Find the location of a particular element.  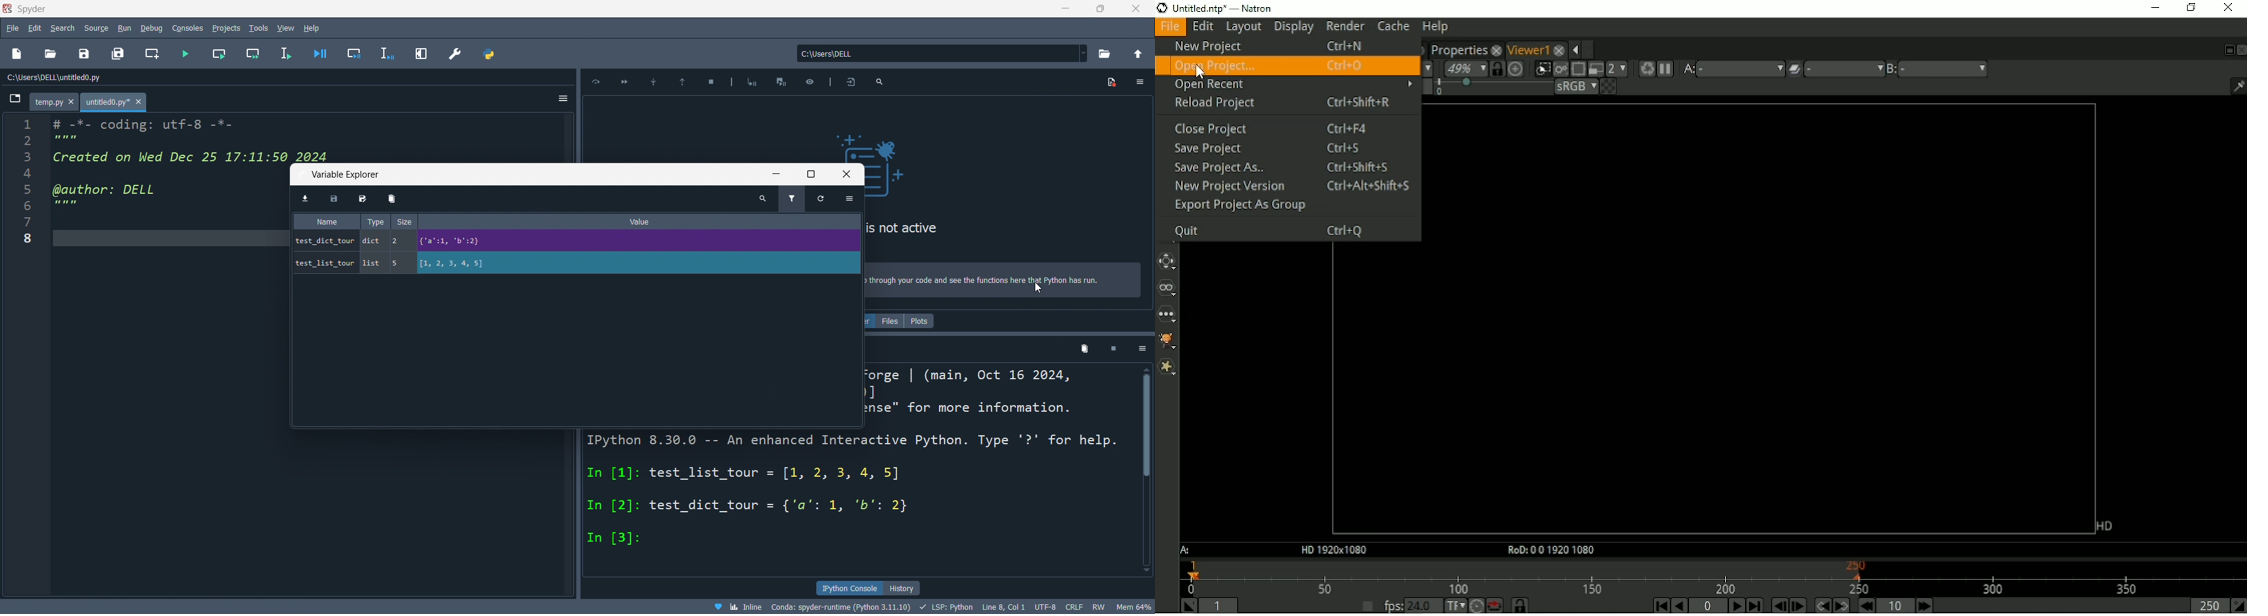

inline is located at coordinates (737, 606).